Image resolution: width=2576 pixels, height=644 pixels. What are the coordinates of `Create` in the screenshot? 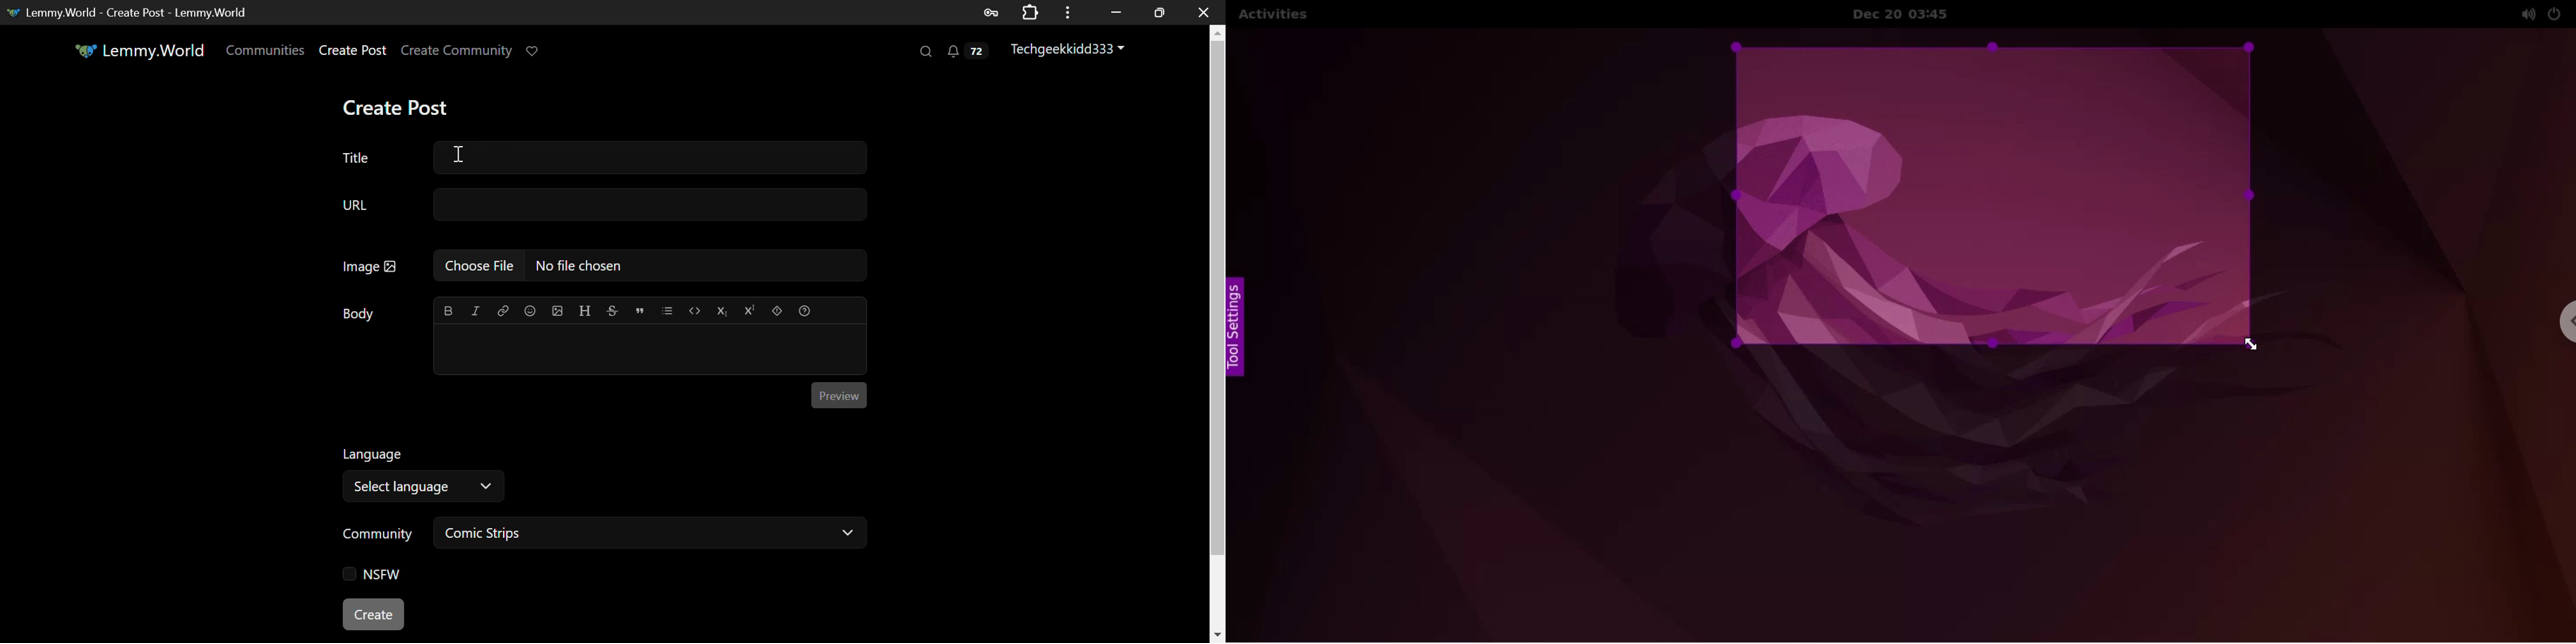 It's located at (375, 616).